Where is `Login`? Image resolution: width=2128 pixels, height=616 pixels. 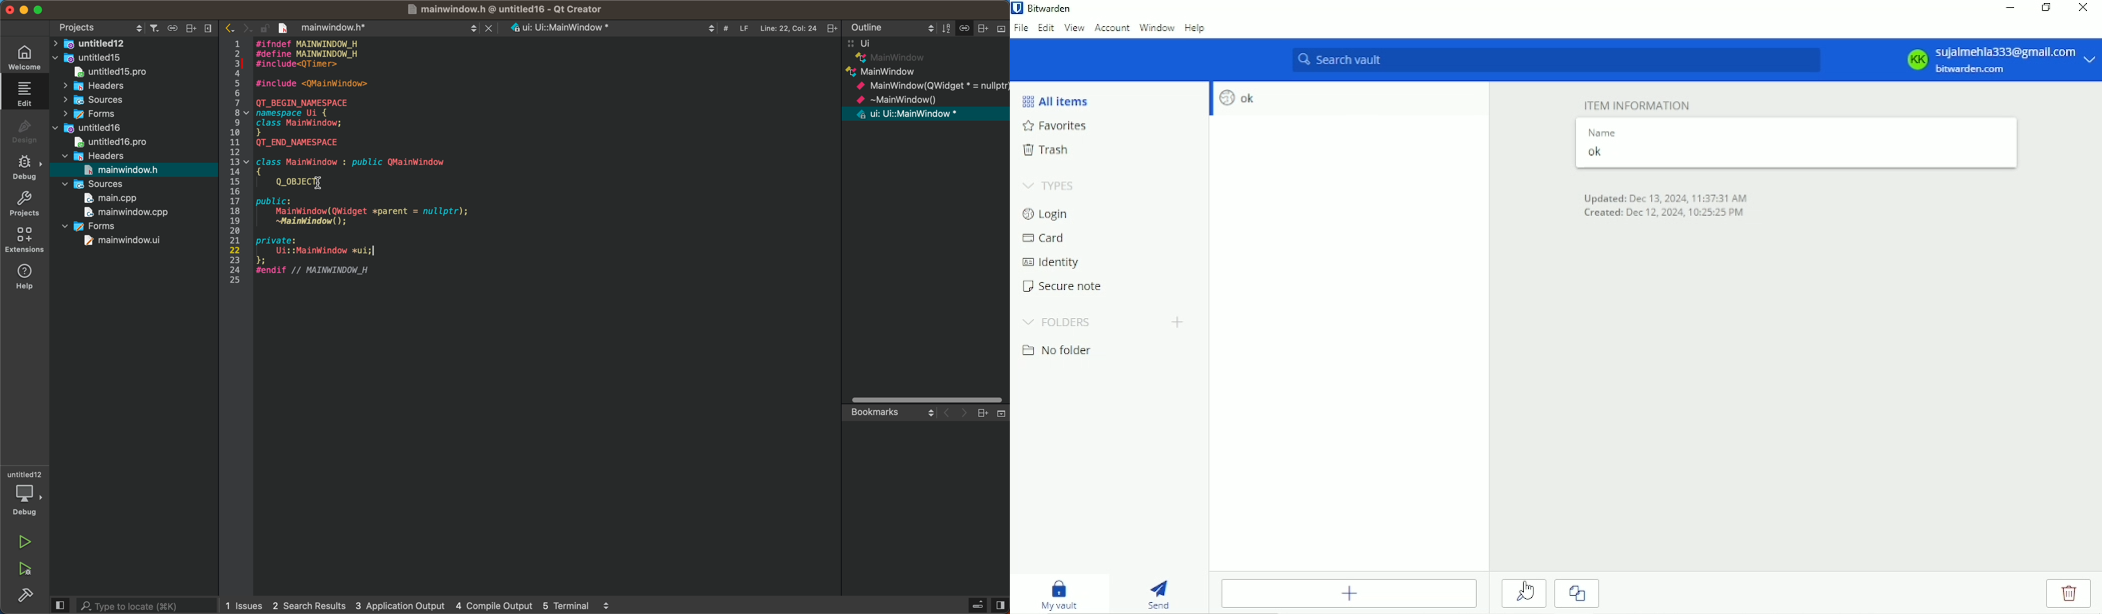
Login is located at coordinates (1047, 214).